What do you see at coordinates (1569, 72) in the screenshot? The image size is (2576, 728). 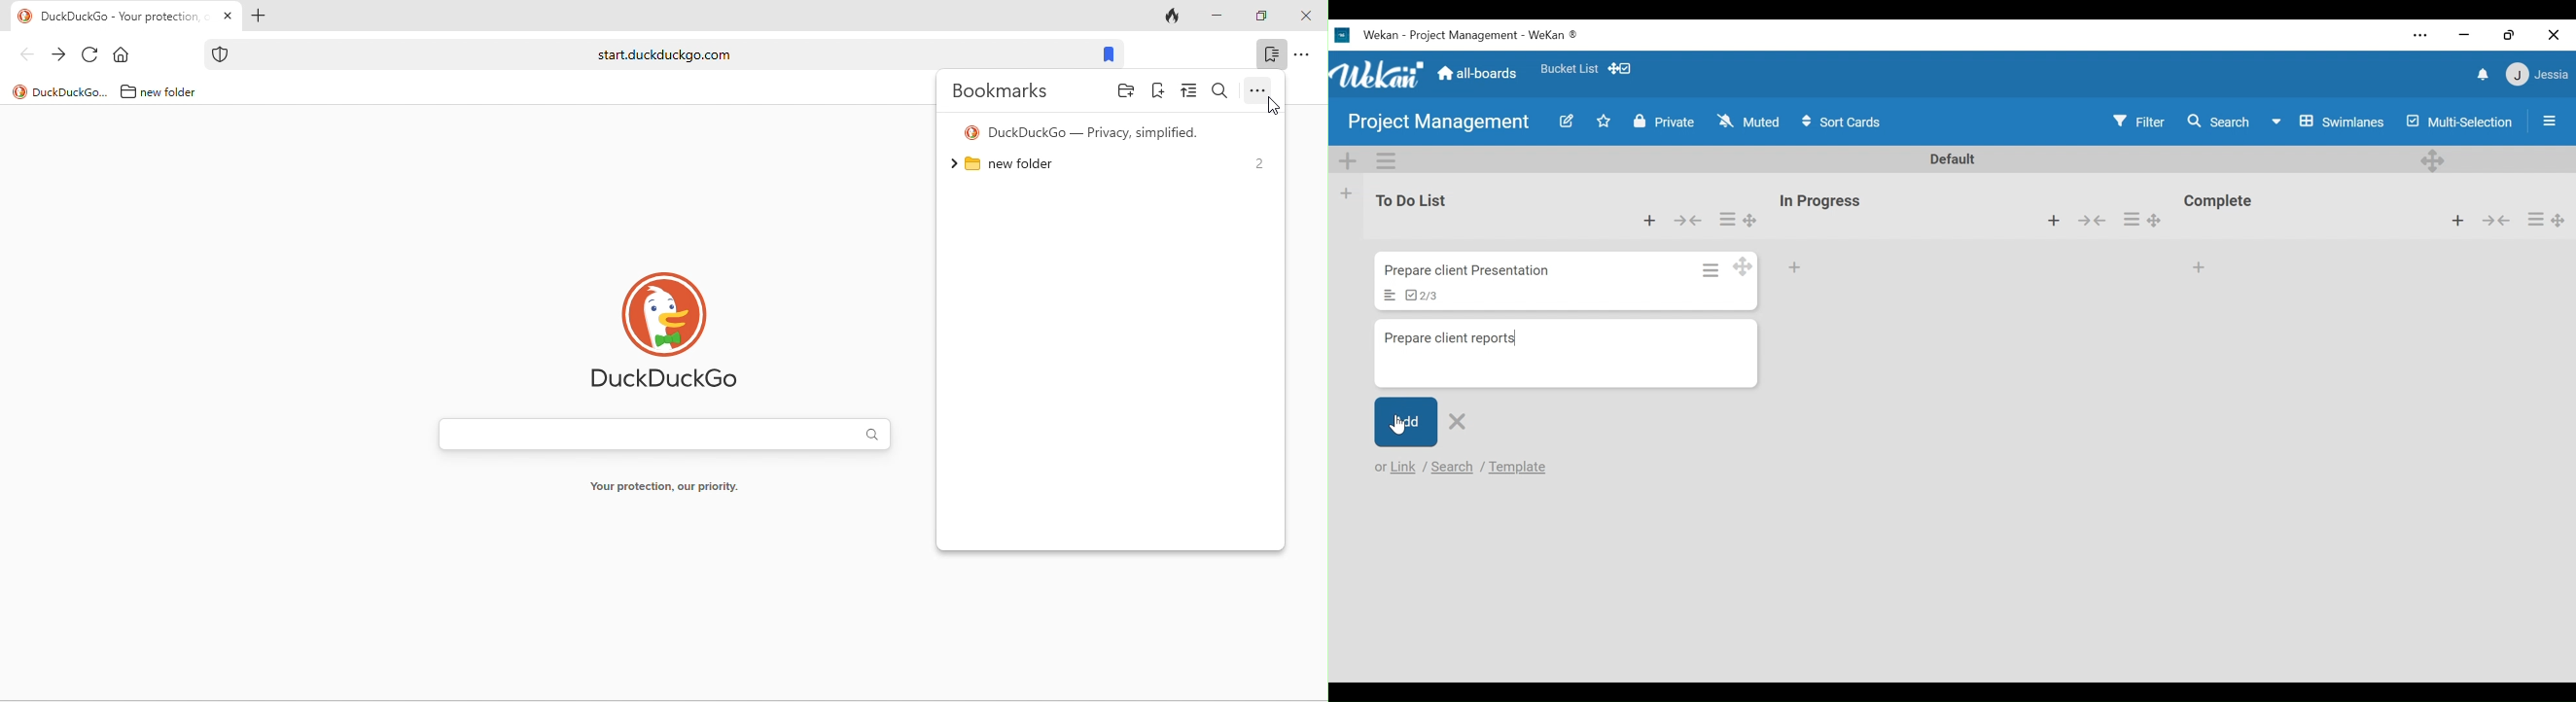 I see `Bucket list` at bounding box center [1569, 72].